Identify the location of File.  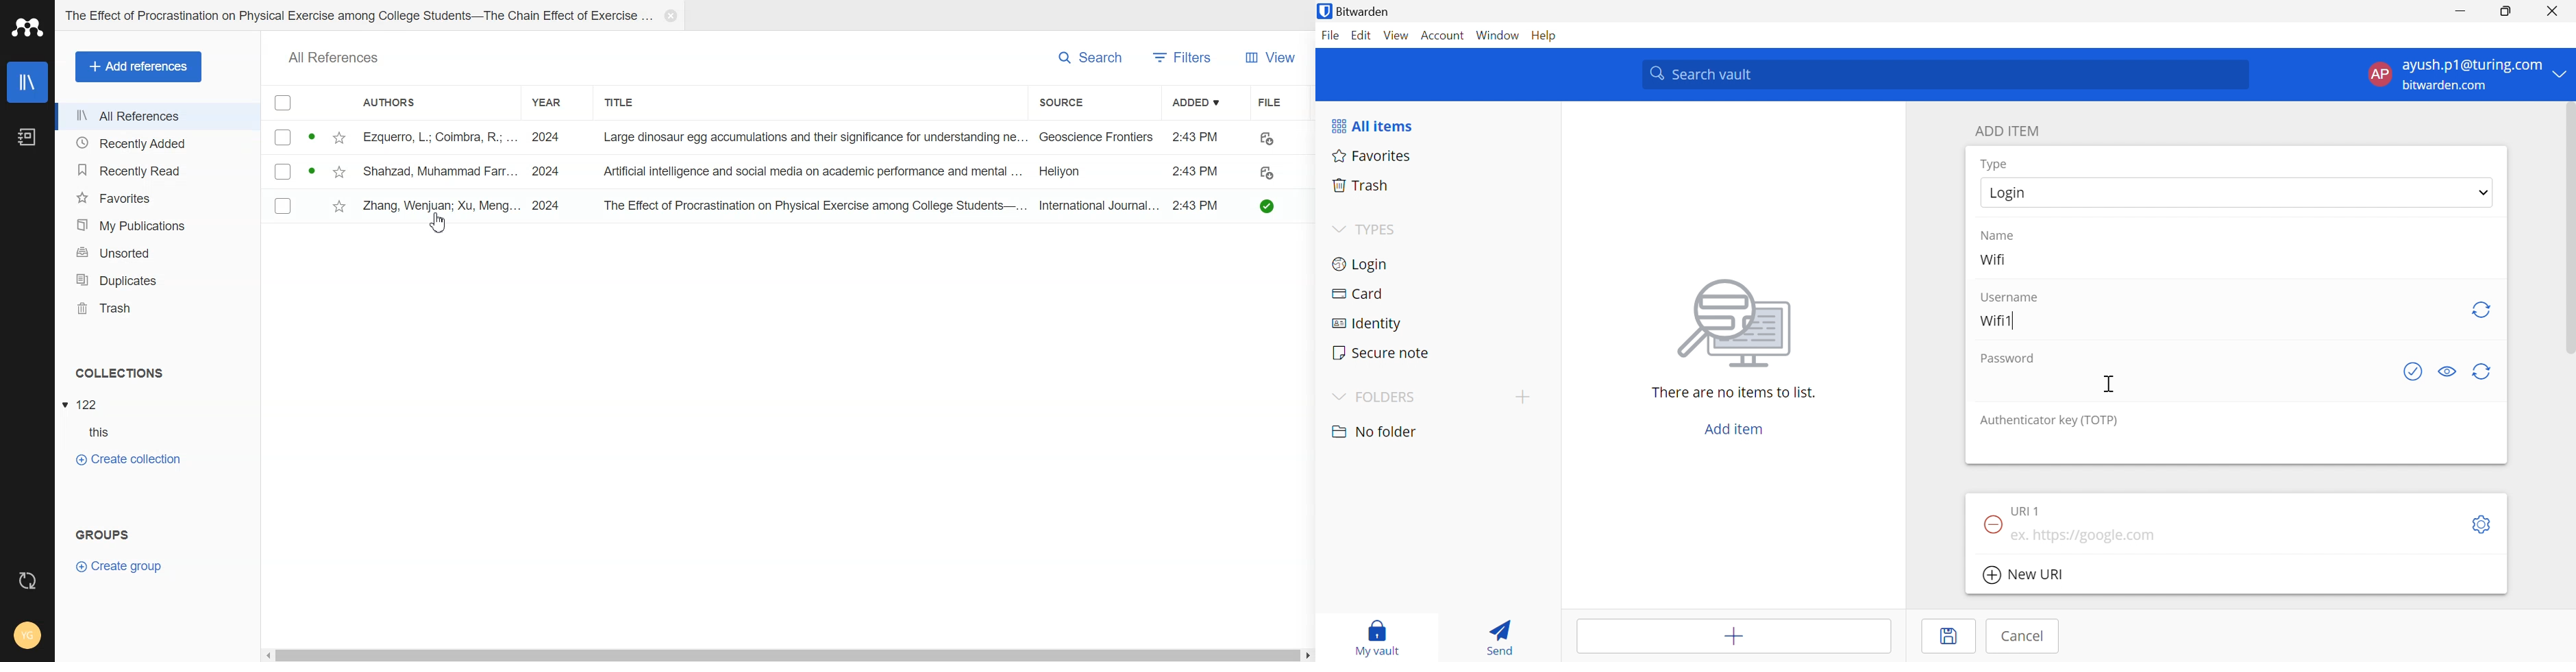
(1276, 101).